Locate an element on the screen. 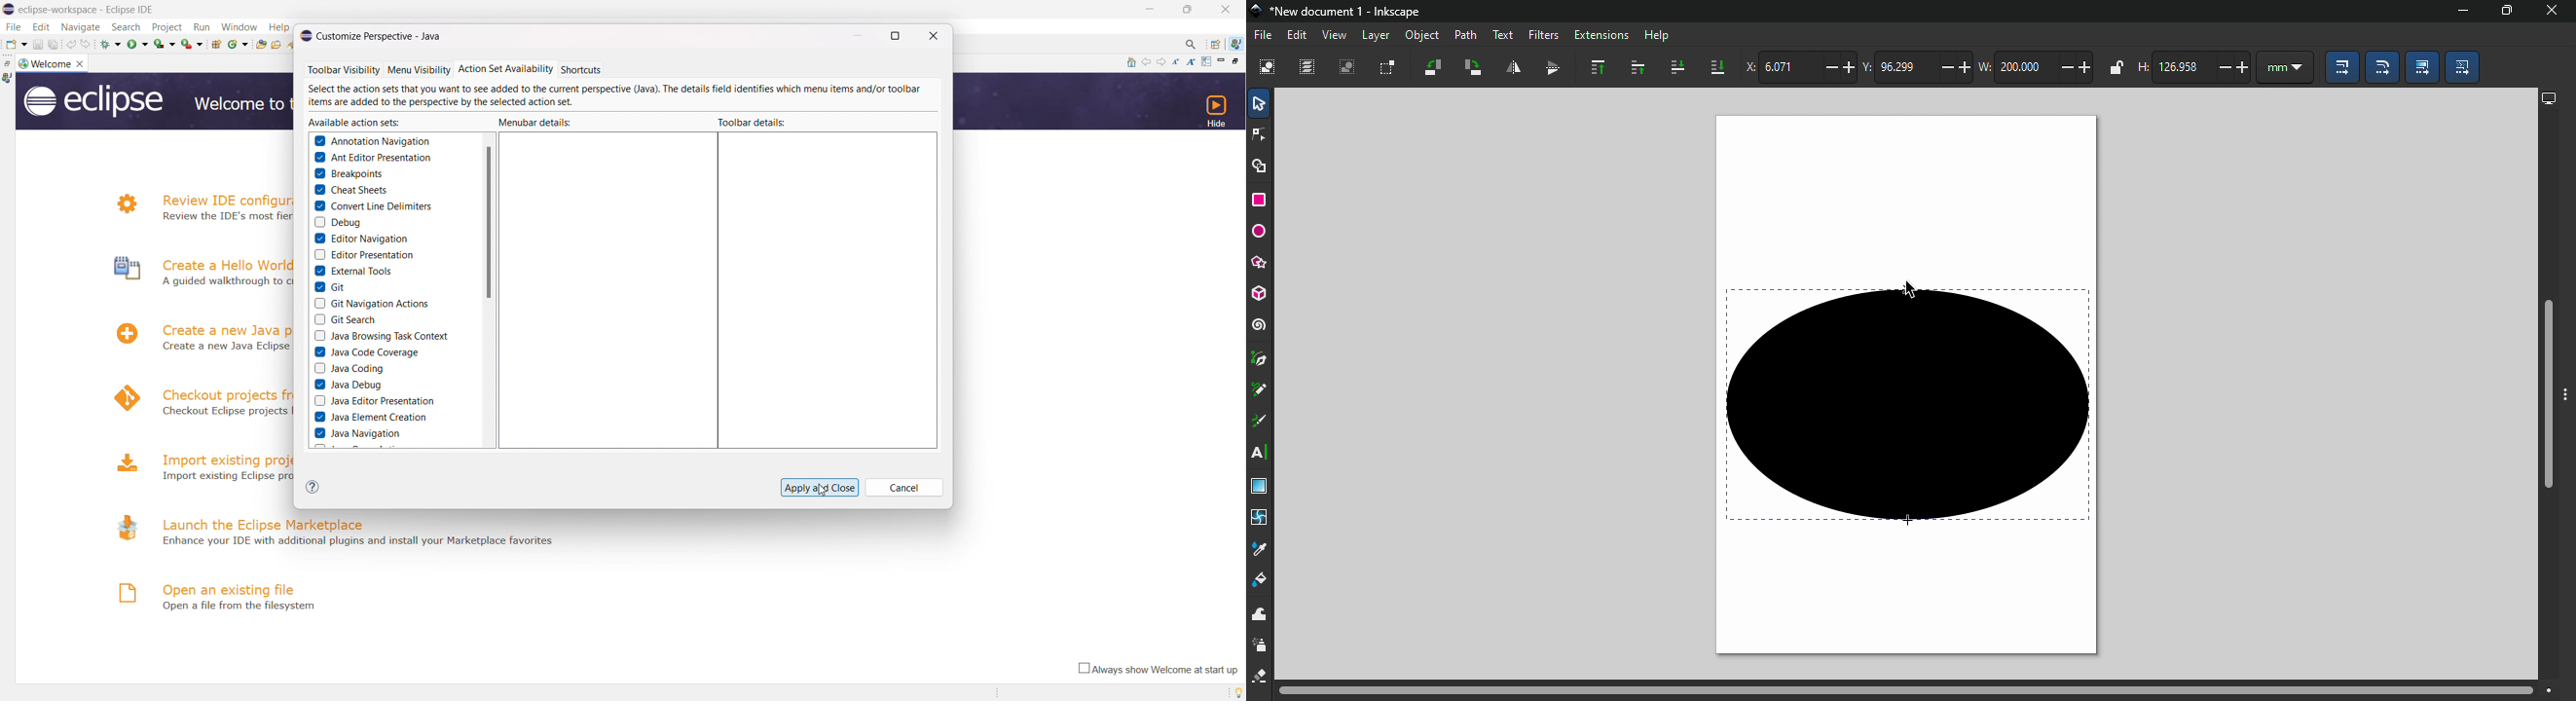 This screenshot has height=728, width=2576. height of selection is located at coordinates (2192, 66).